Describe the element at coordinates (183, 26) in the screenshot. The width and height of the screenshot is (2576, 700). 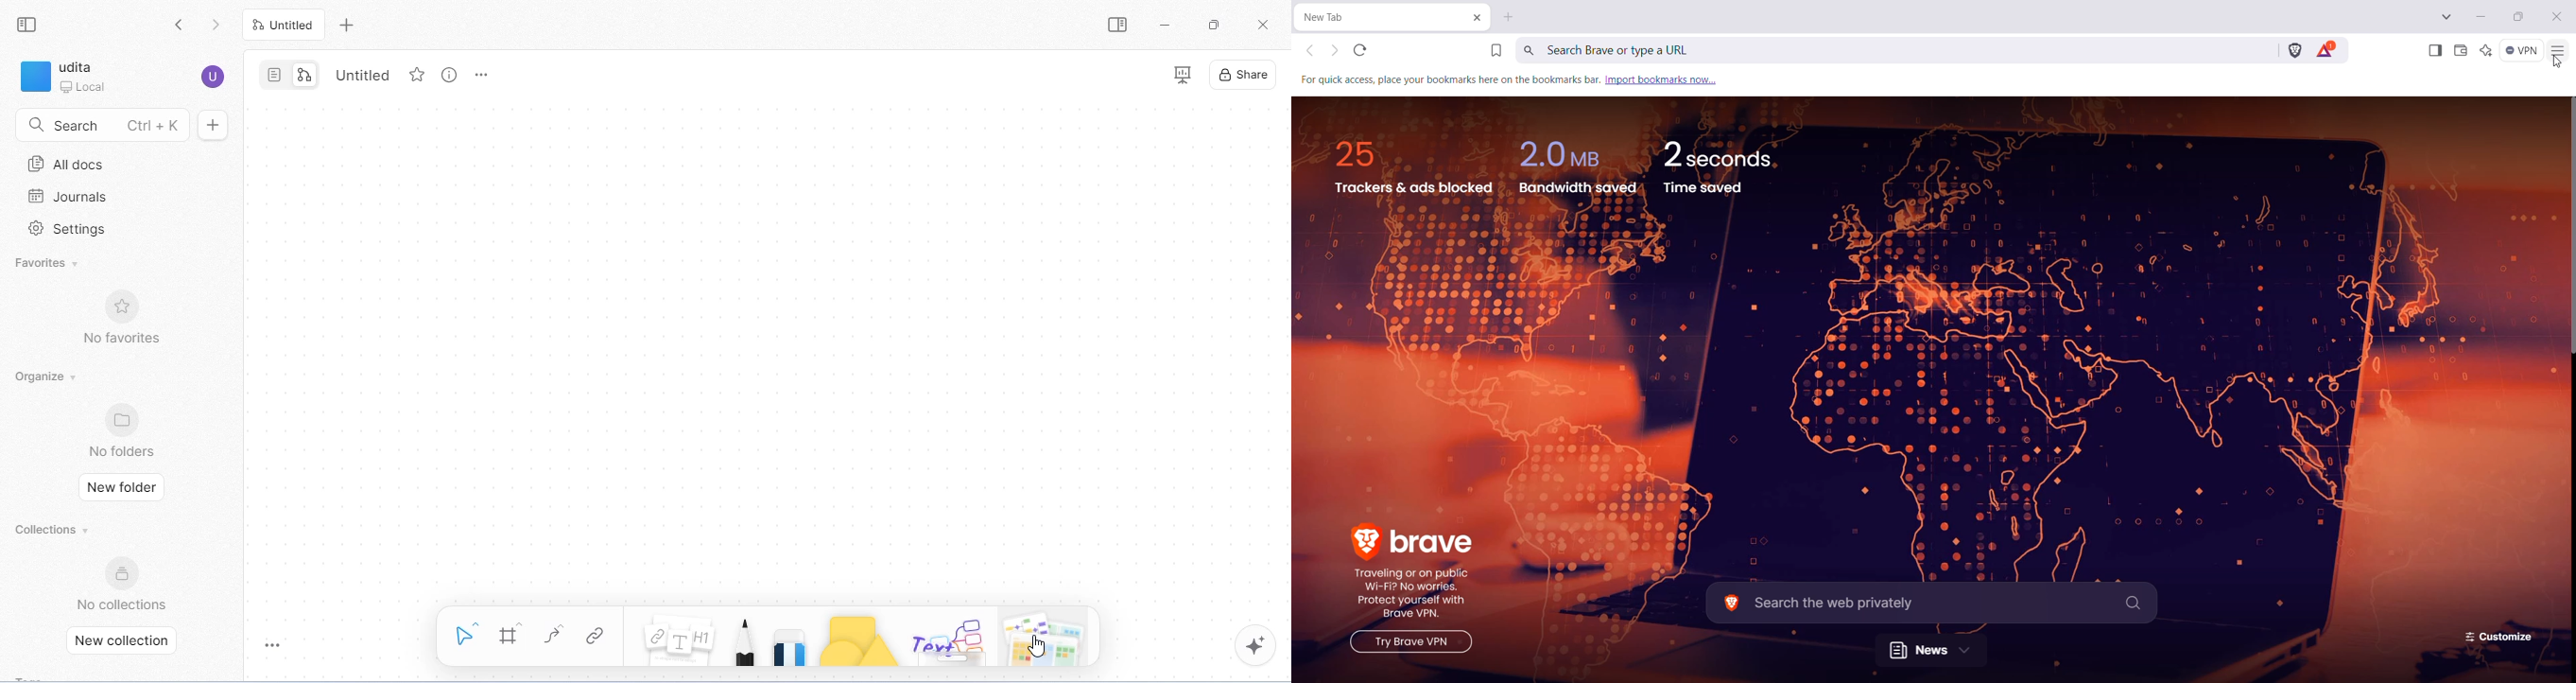
I see `go back` at that location.